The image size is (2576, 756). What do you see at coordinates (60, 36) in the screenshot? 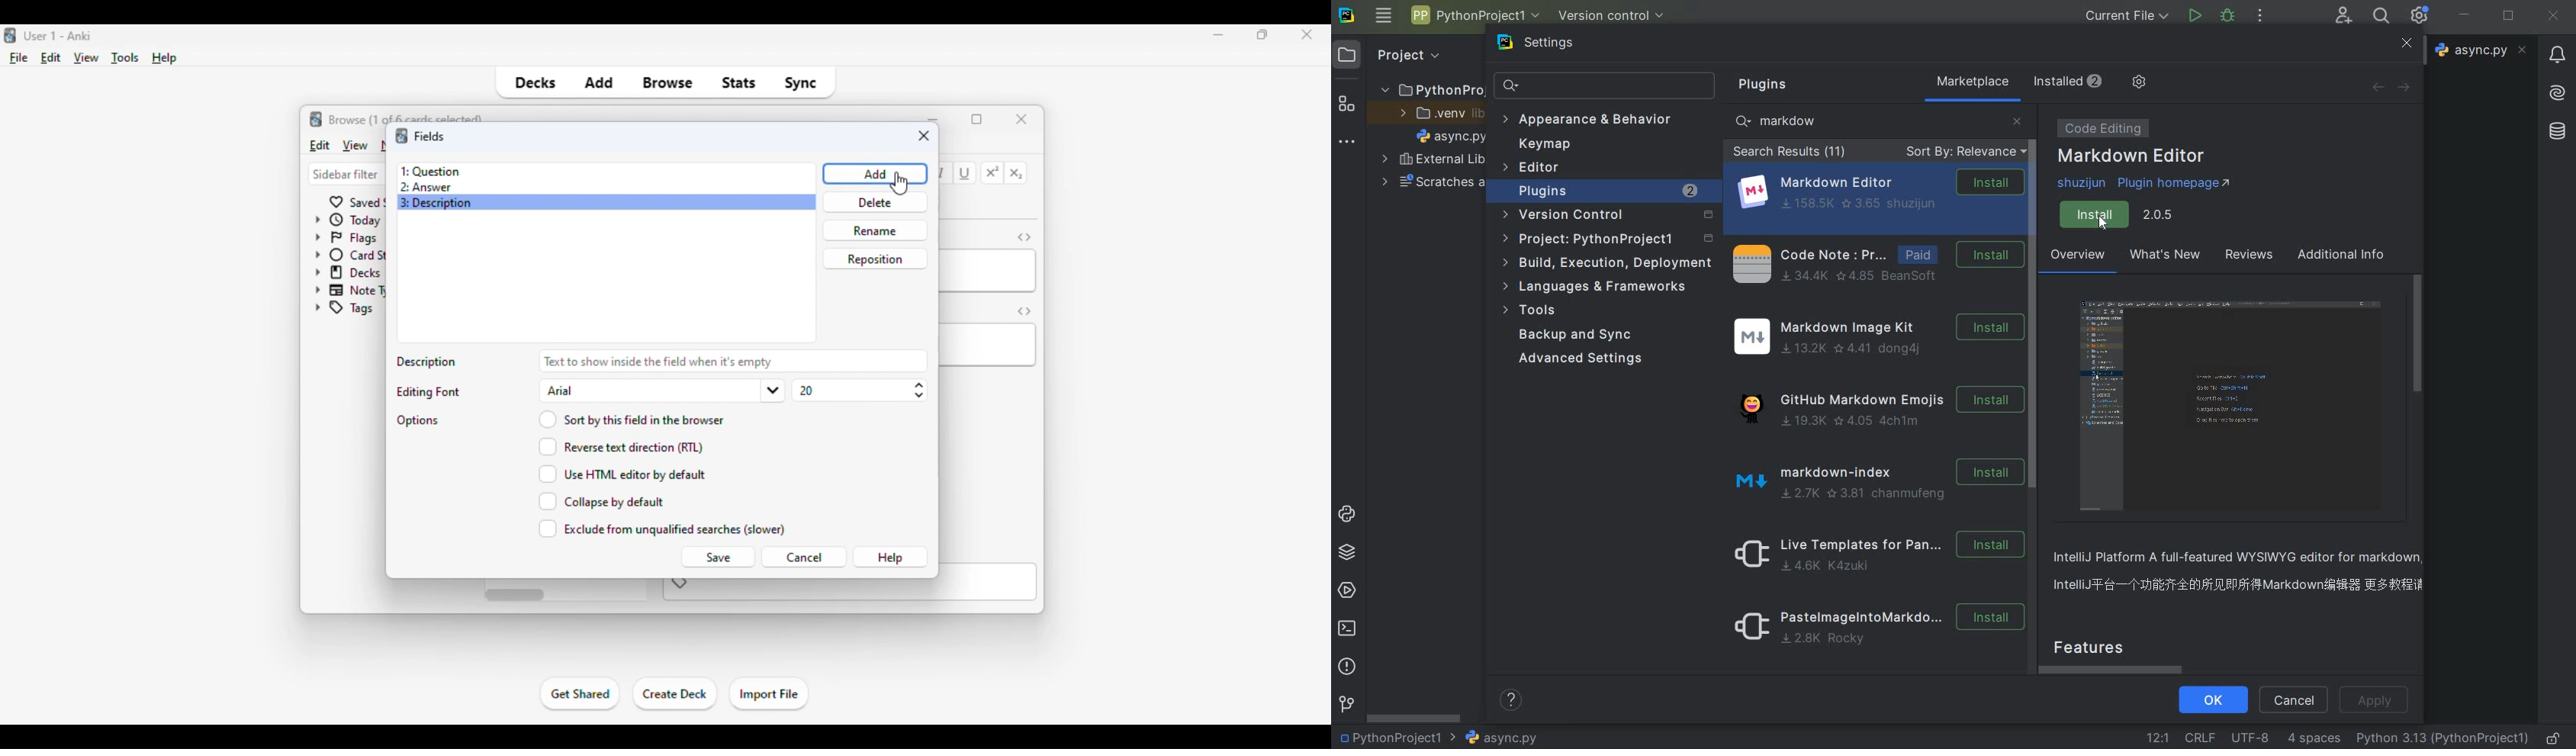
I see `title` at bounding box center [60, 36].